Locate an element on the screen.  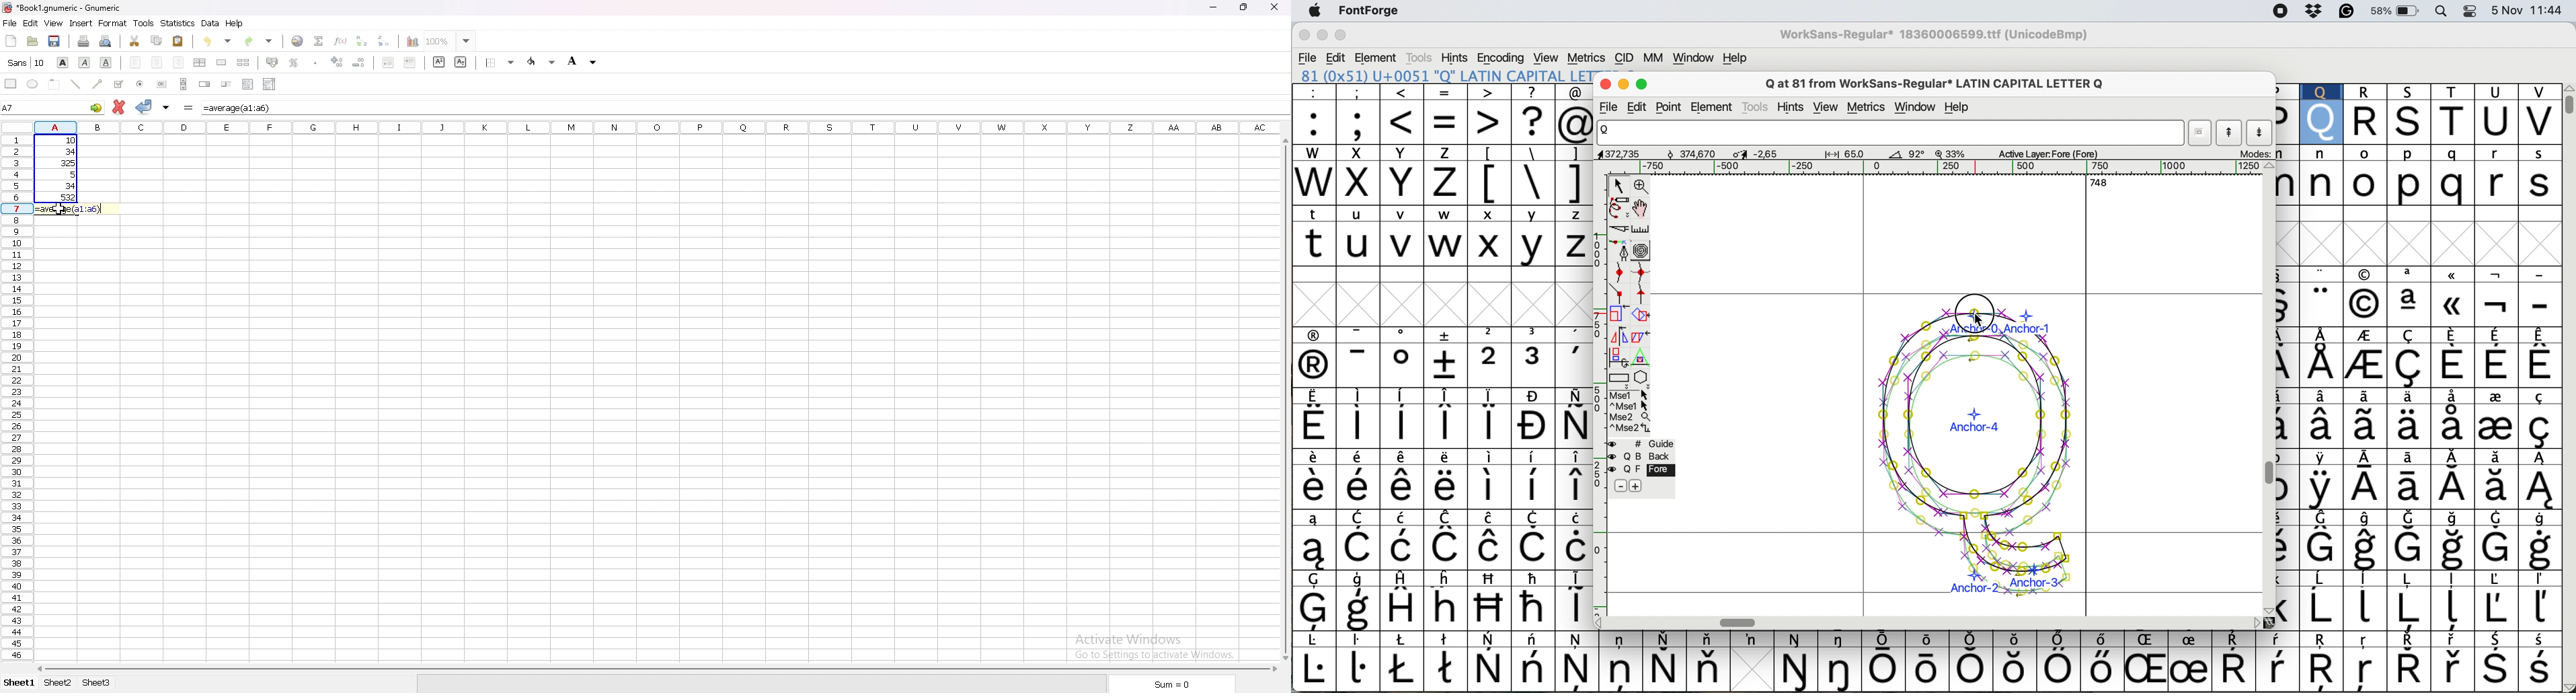
cid is located at coordinates (1625, 57).